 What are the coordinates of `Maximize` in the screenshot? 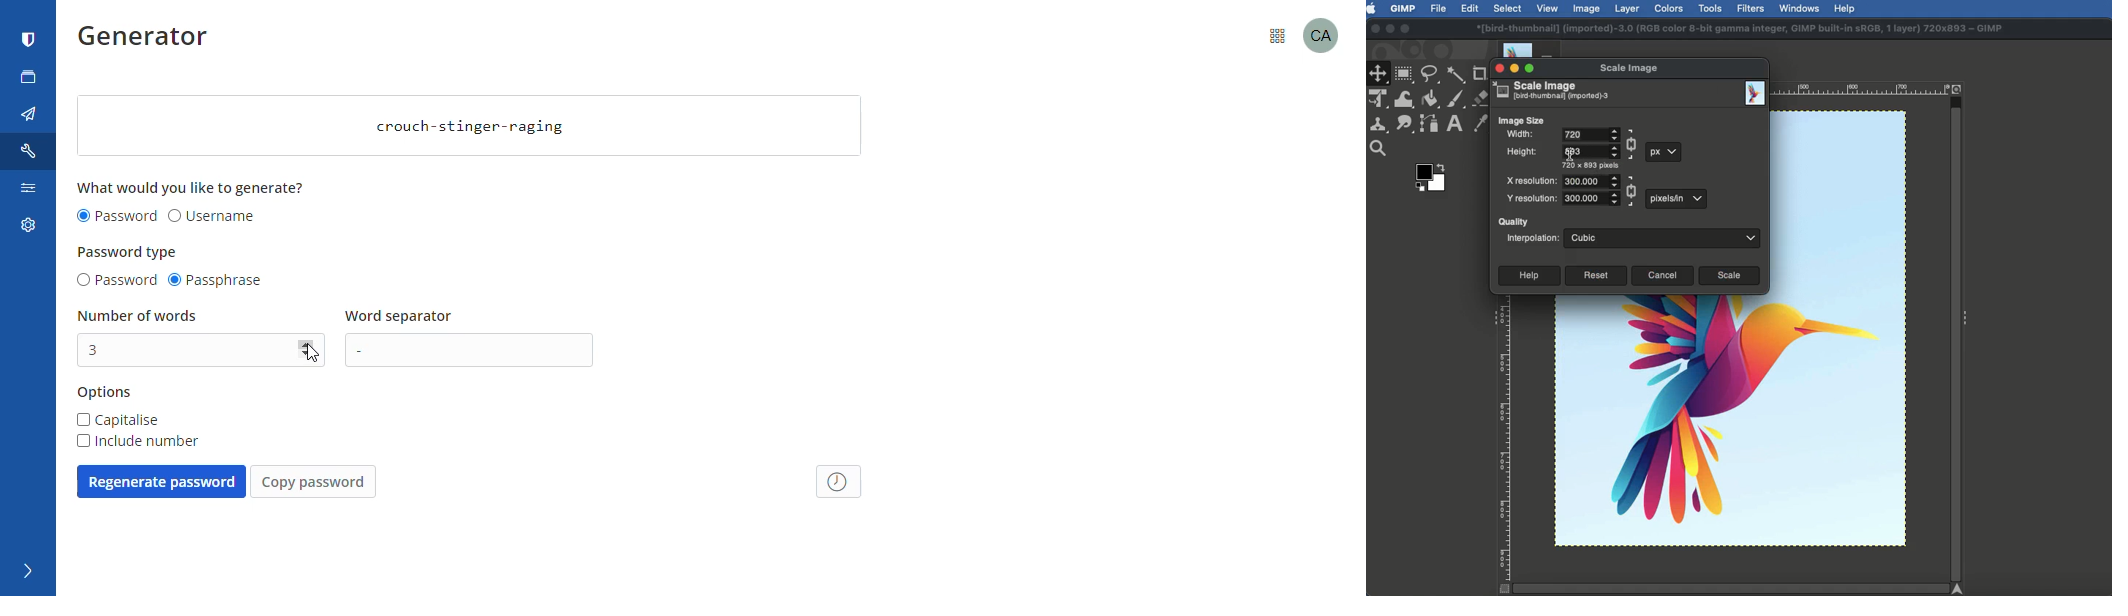 It's located at (1530, 70).